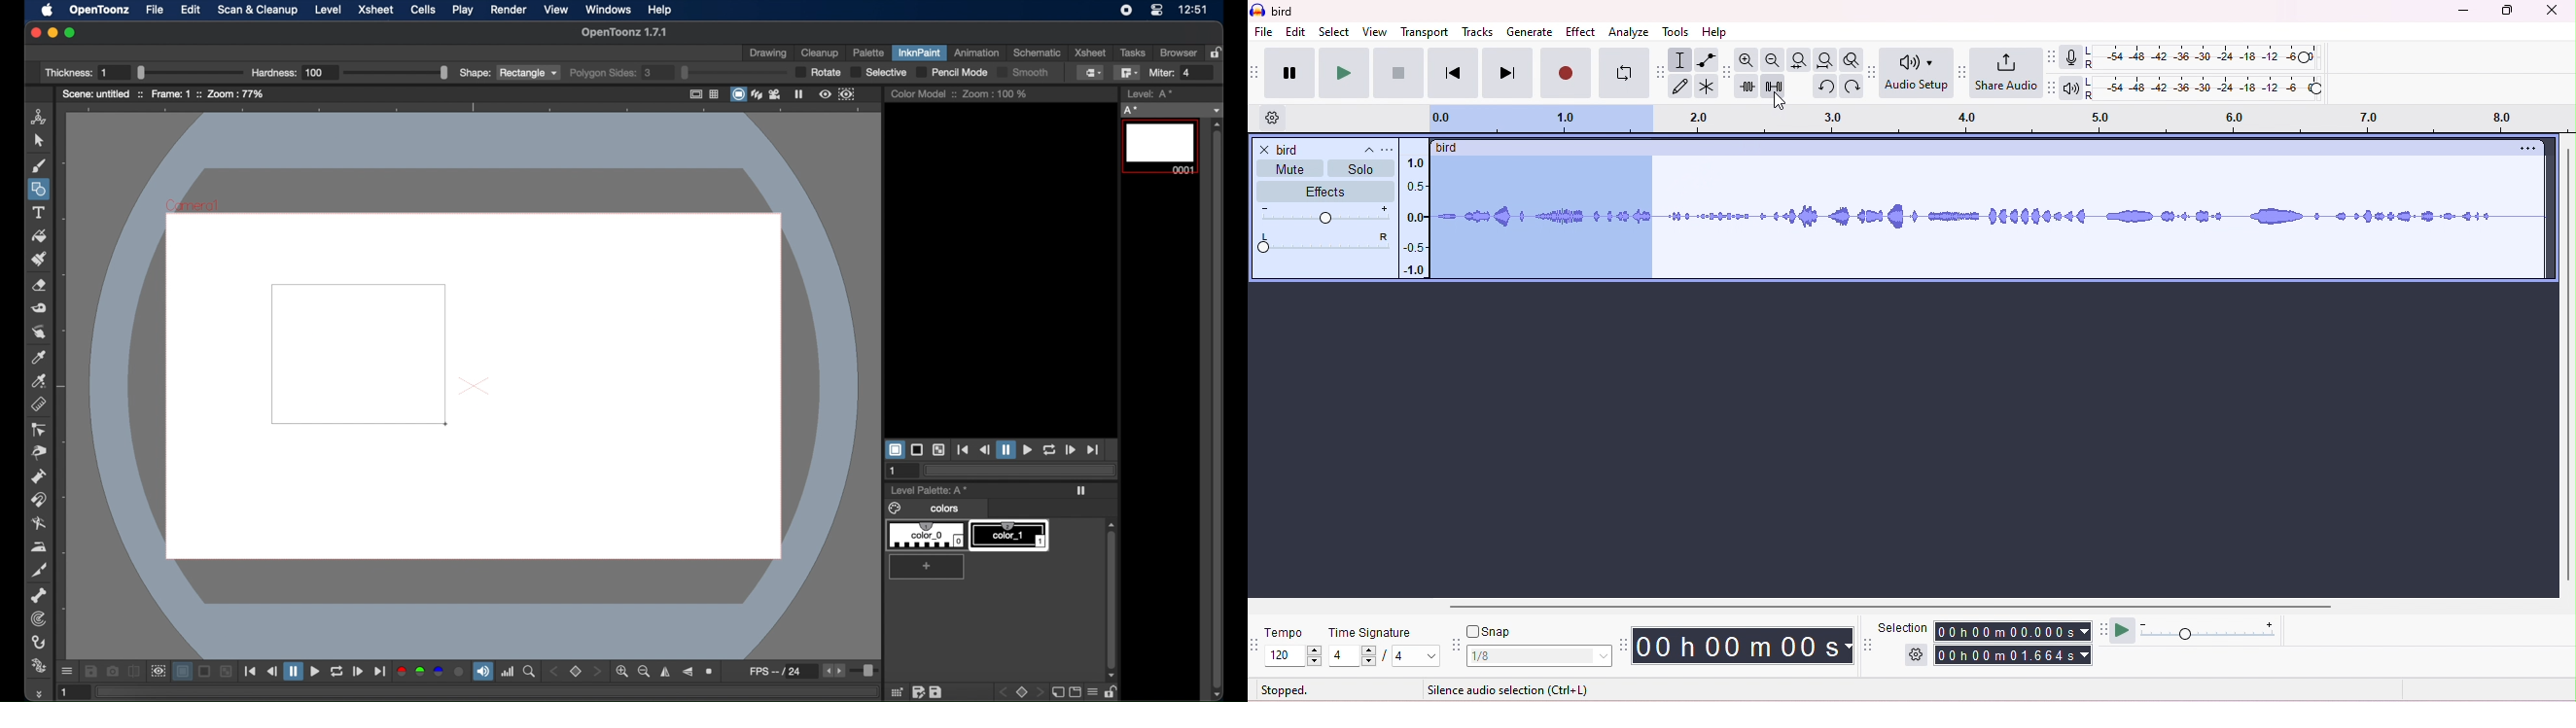  I want to click on bird, so click(1285, 13).